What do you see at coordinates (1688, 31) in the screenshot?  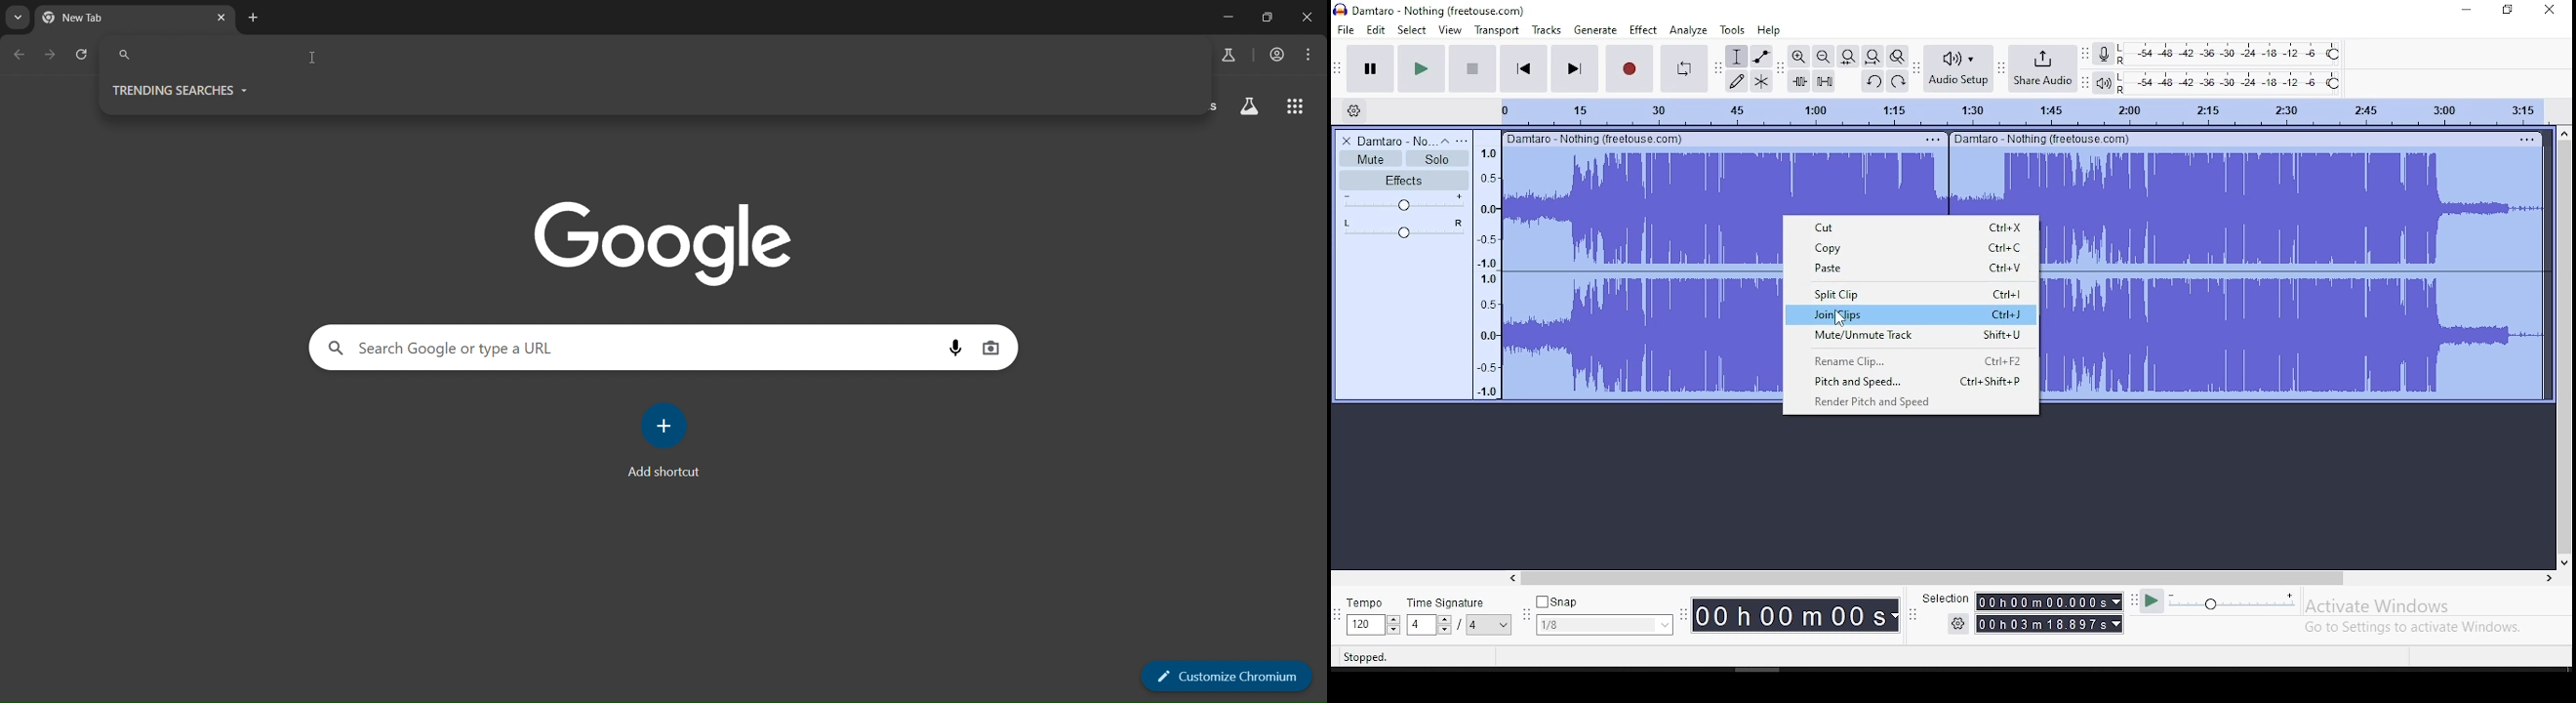 I see `analyze` at bounding box center [1688, 31].